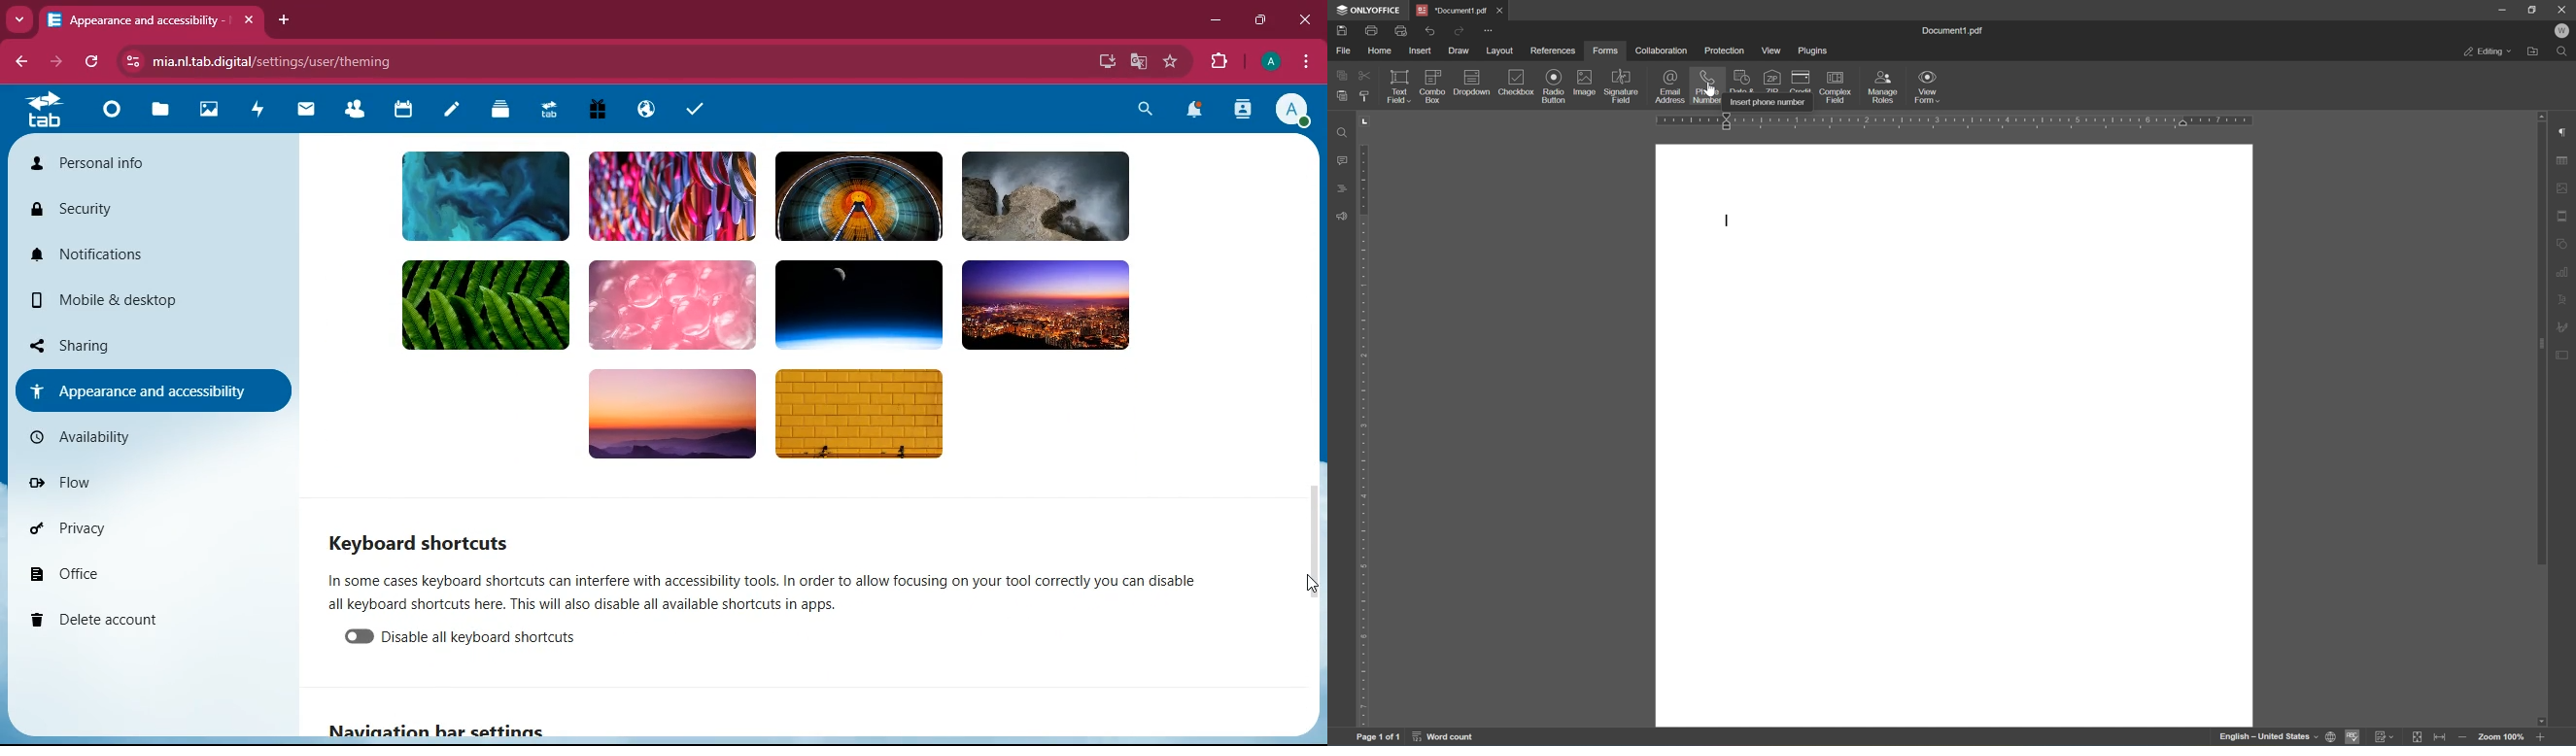 This screenshot has height=756, width=2576. Describe the element at coordinates (45, 109) in the screenshot. I see `tab` at that location.